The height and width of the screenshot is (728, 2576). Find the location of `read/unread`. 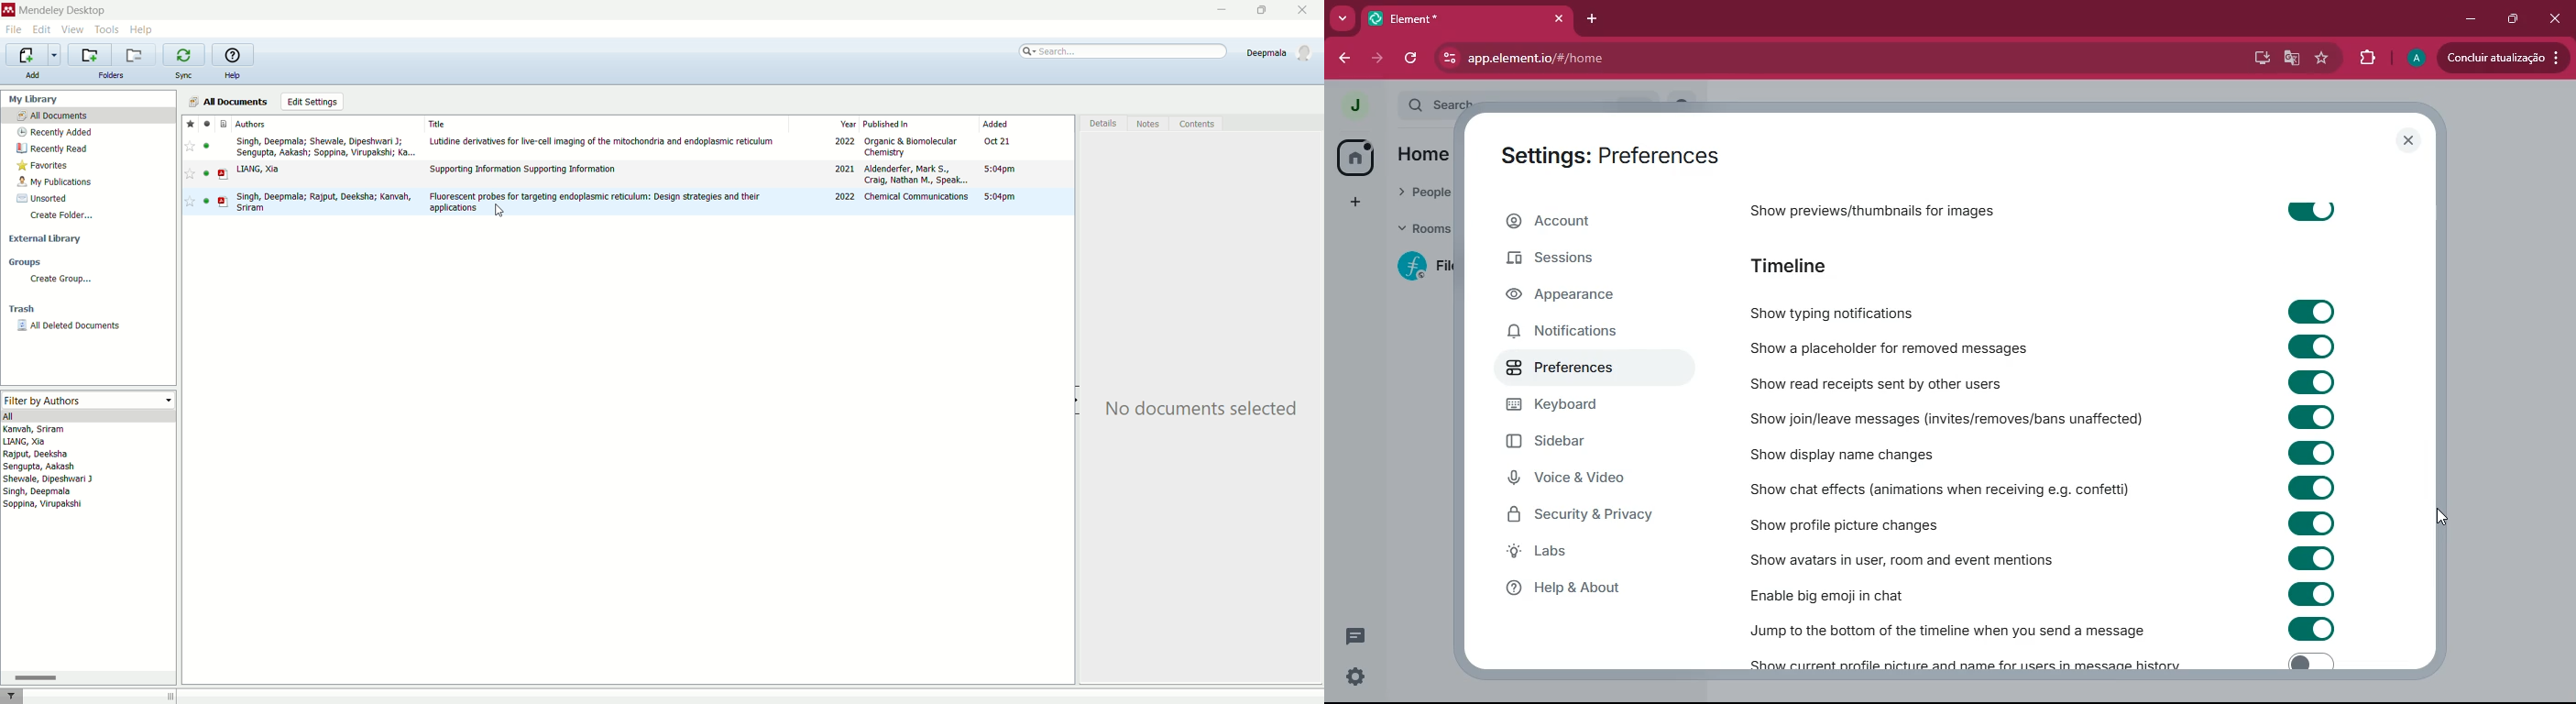

read/unread is located at coordinates (206, 123).